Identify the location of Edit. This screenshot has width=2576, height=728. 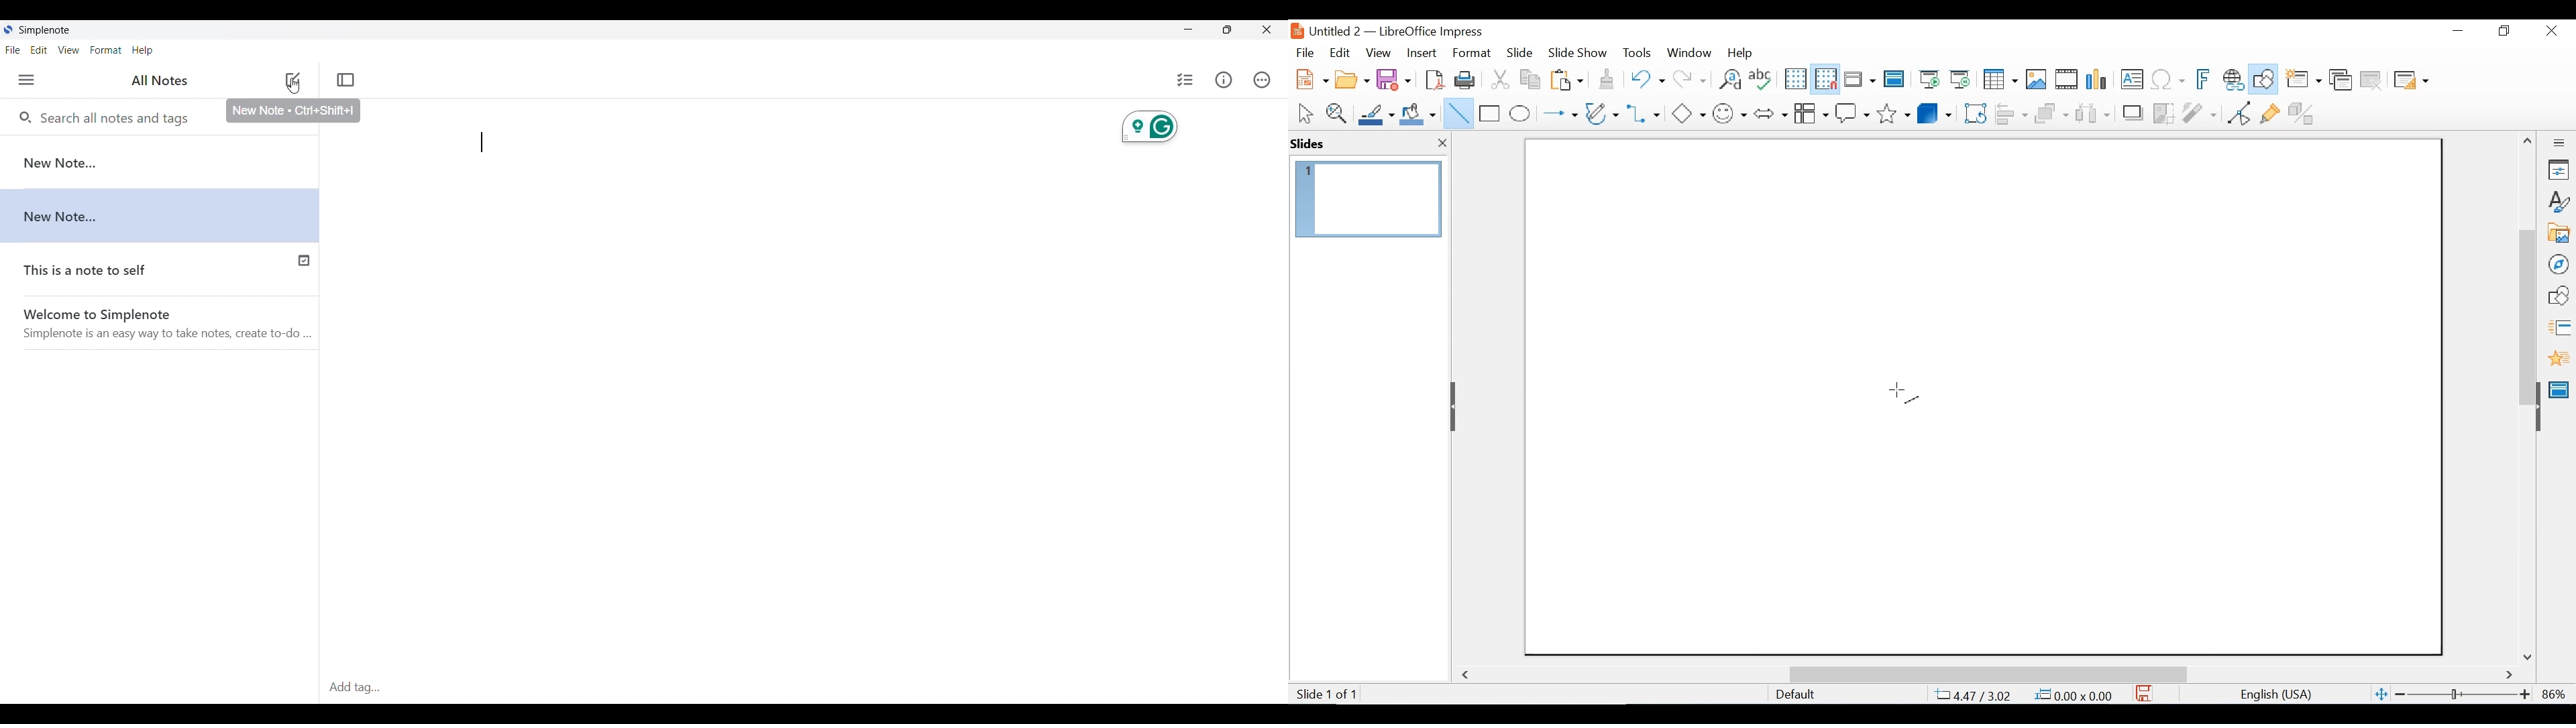
(39, 50).